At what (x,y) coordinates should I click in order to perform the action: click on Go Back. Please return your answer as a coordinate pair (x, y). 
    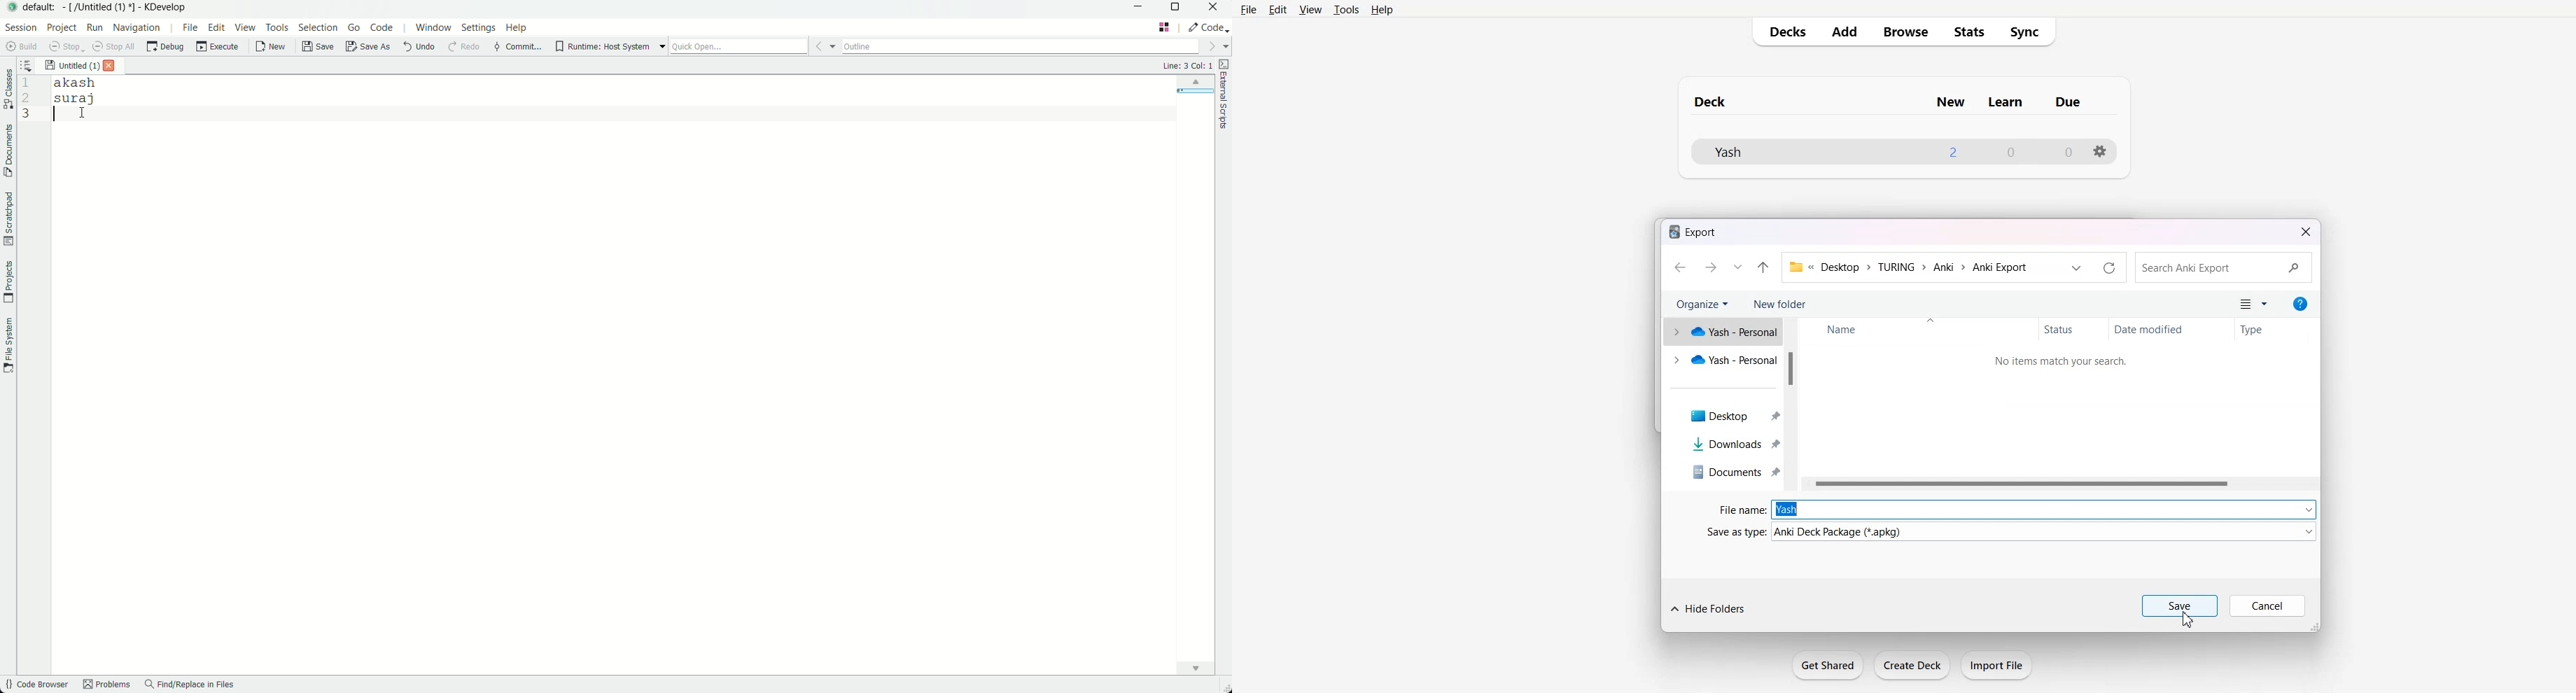
    Looking at the image, I should click on (1681, 267).